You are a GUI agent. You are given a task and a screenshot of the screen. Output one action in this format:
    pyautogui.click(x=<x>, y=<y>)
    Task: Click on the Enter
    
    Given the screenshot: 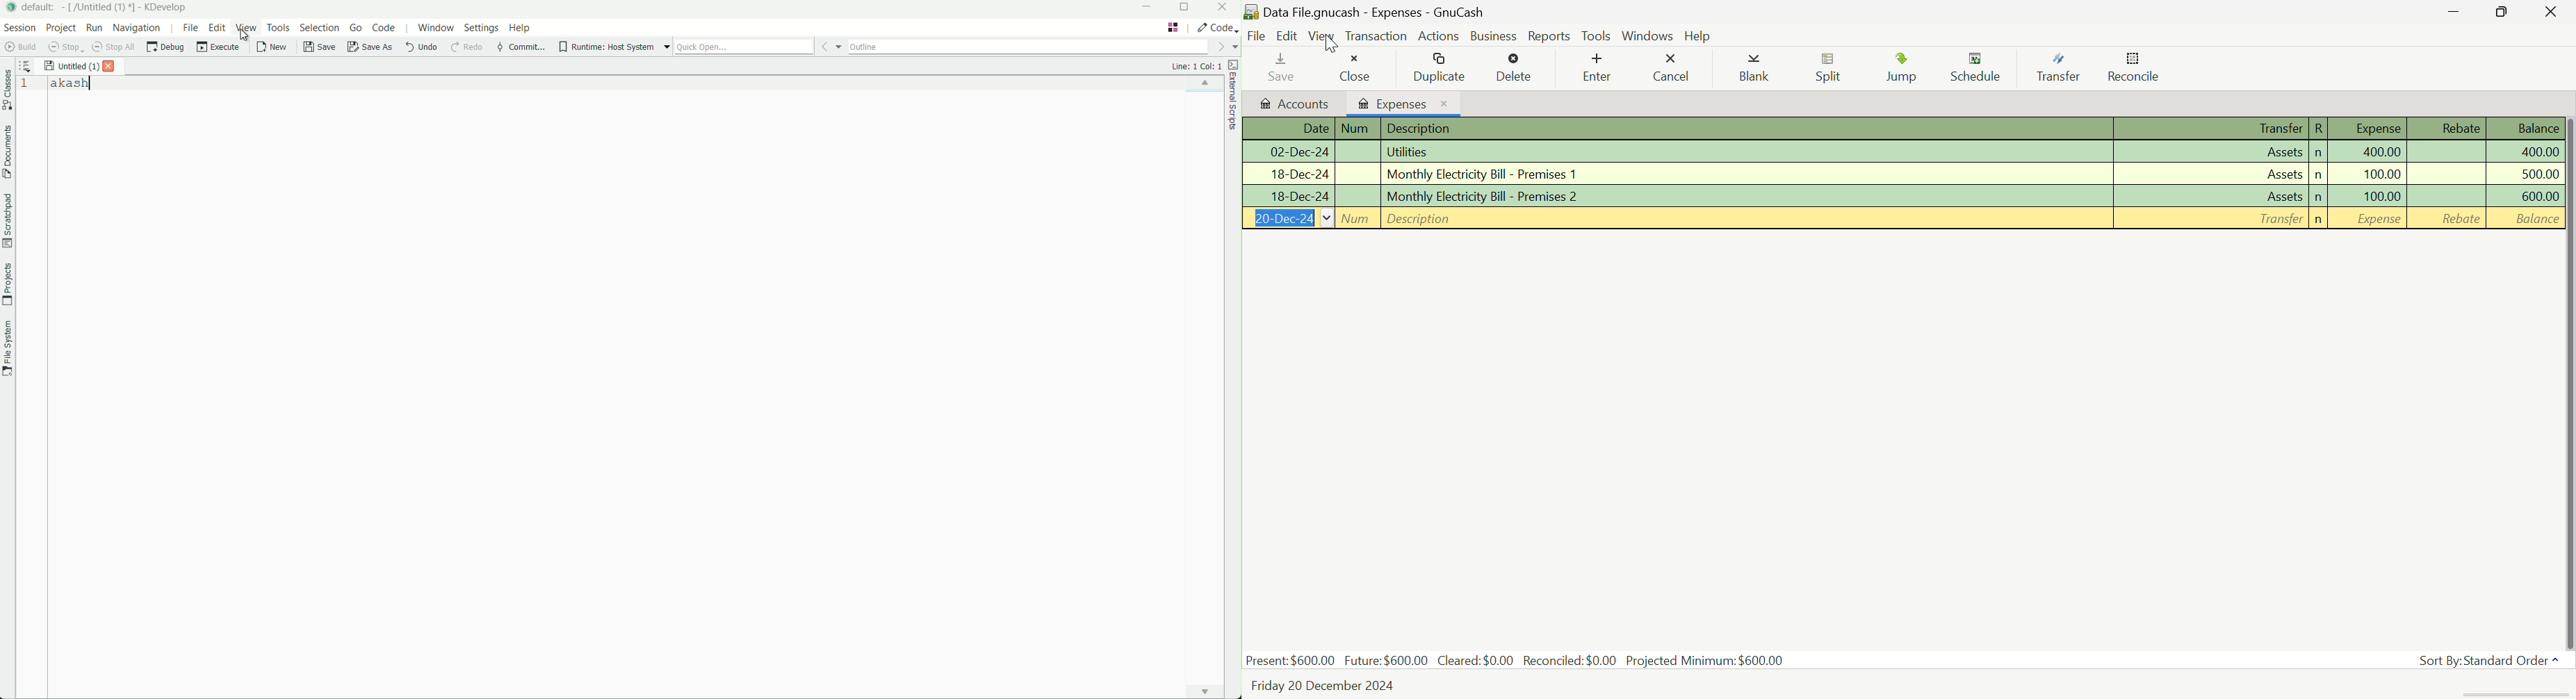 What is the action you would take?
    pyautogui.click(x=1600, y=67)
    